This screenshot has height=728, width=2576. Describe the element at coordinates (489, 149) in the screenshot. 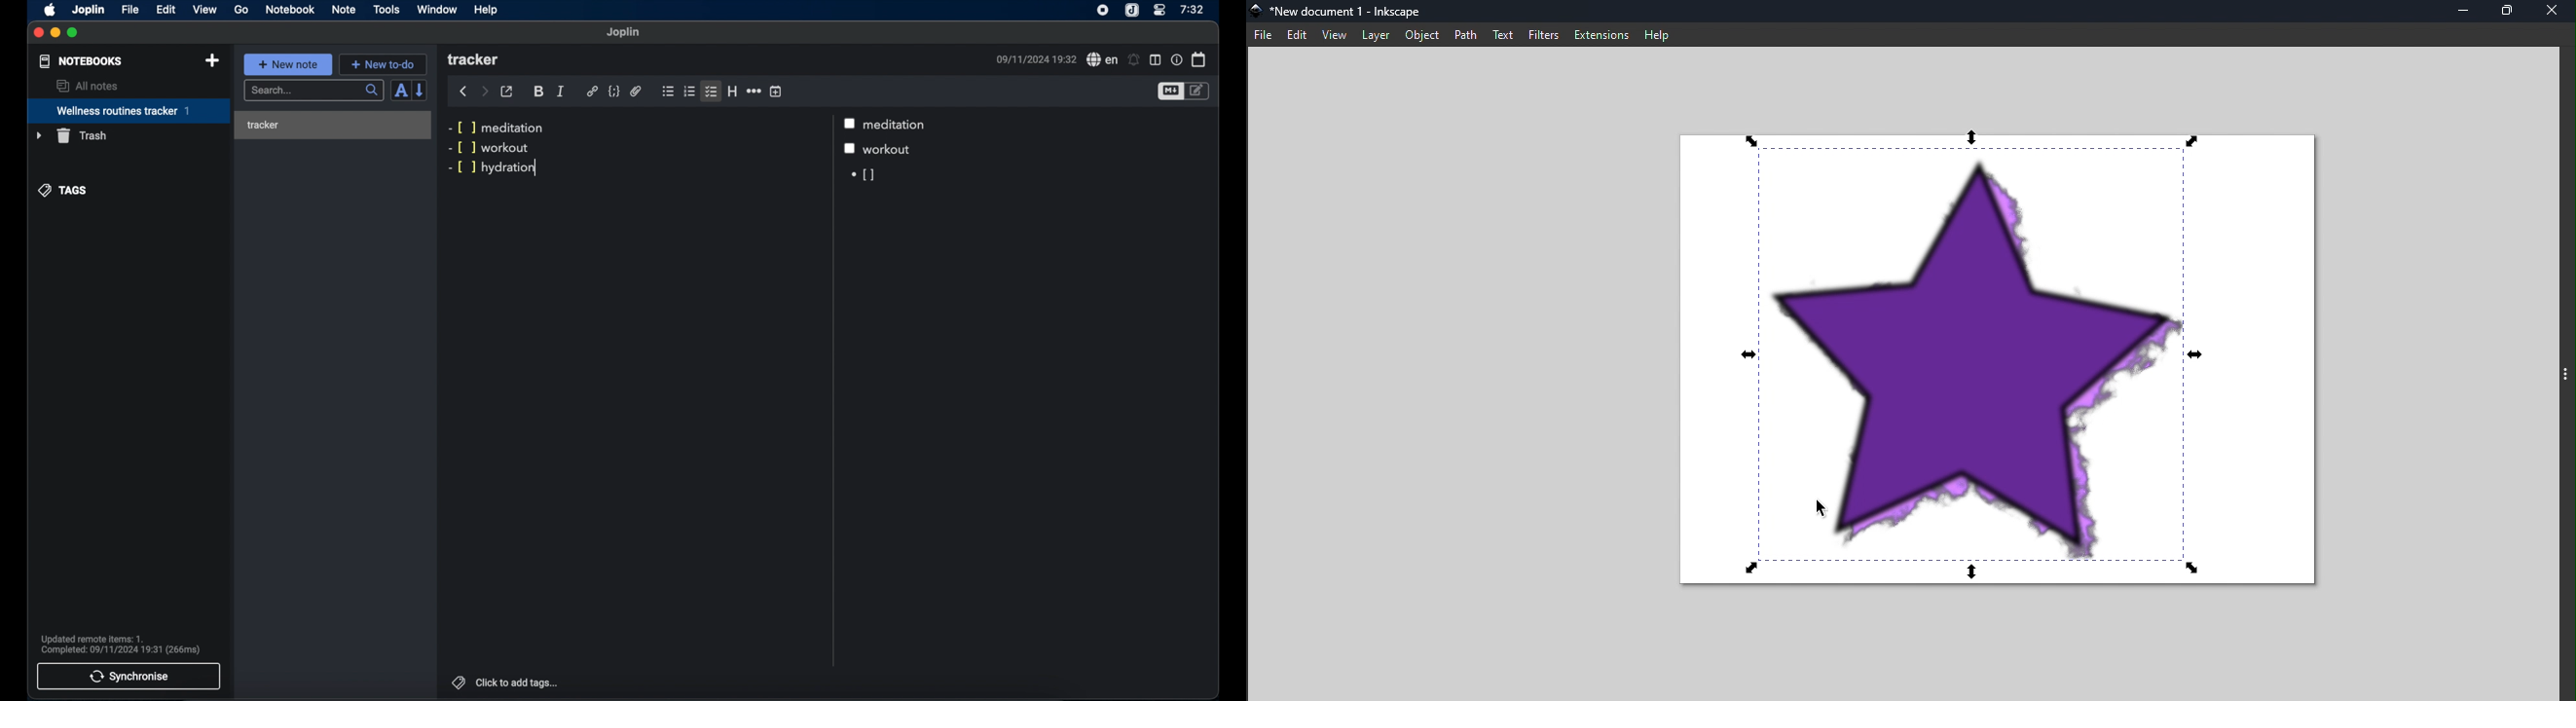

I see `-[ ] workout` at that location.